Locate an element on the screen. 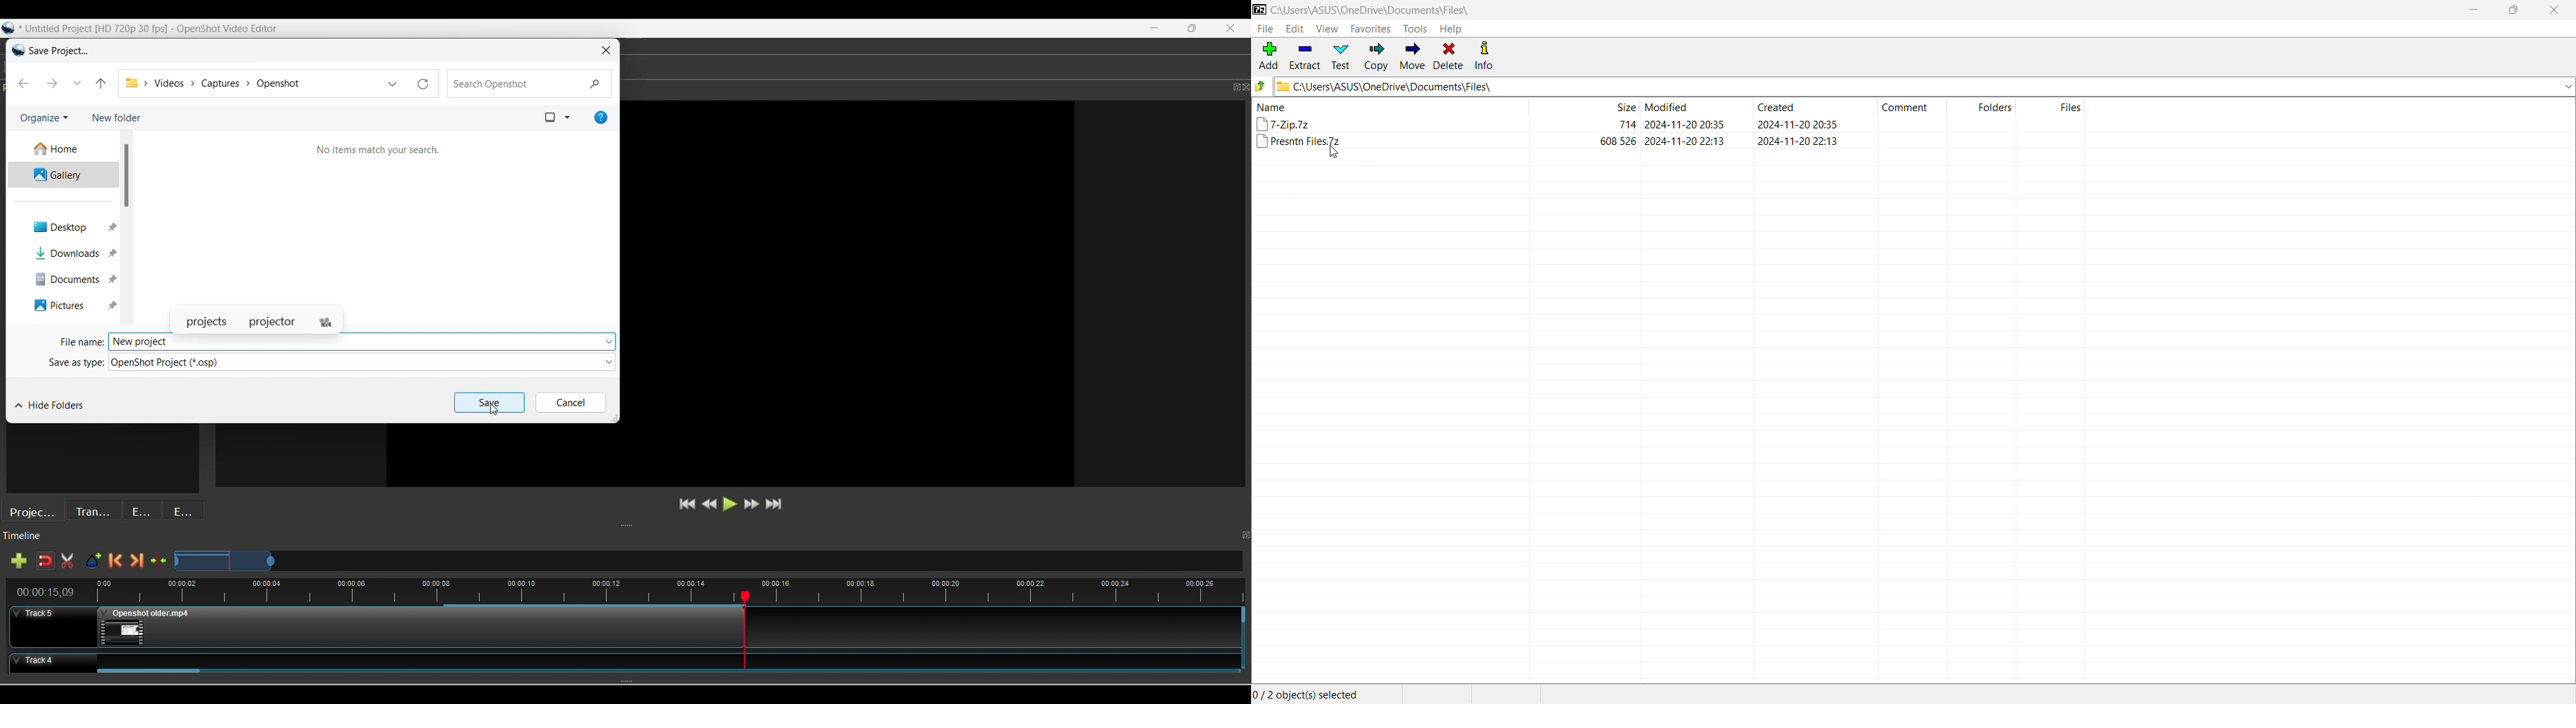 The height and width of the screenshot is (728, 2576). comment is located at coordinates (1905, 108).